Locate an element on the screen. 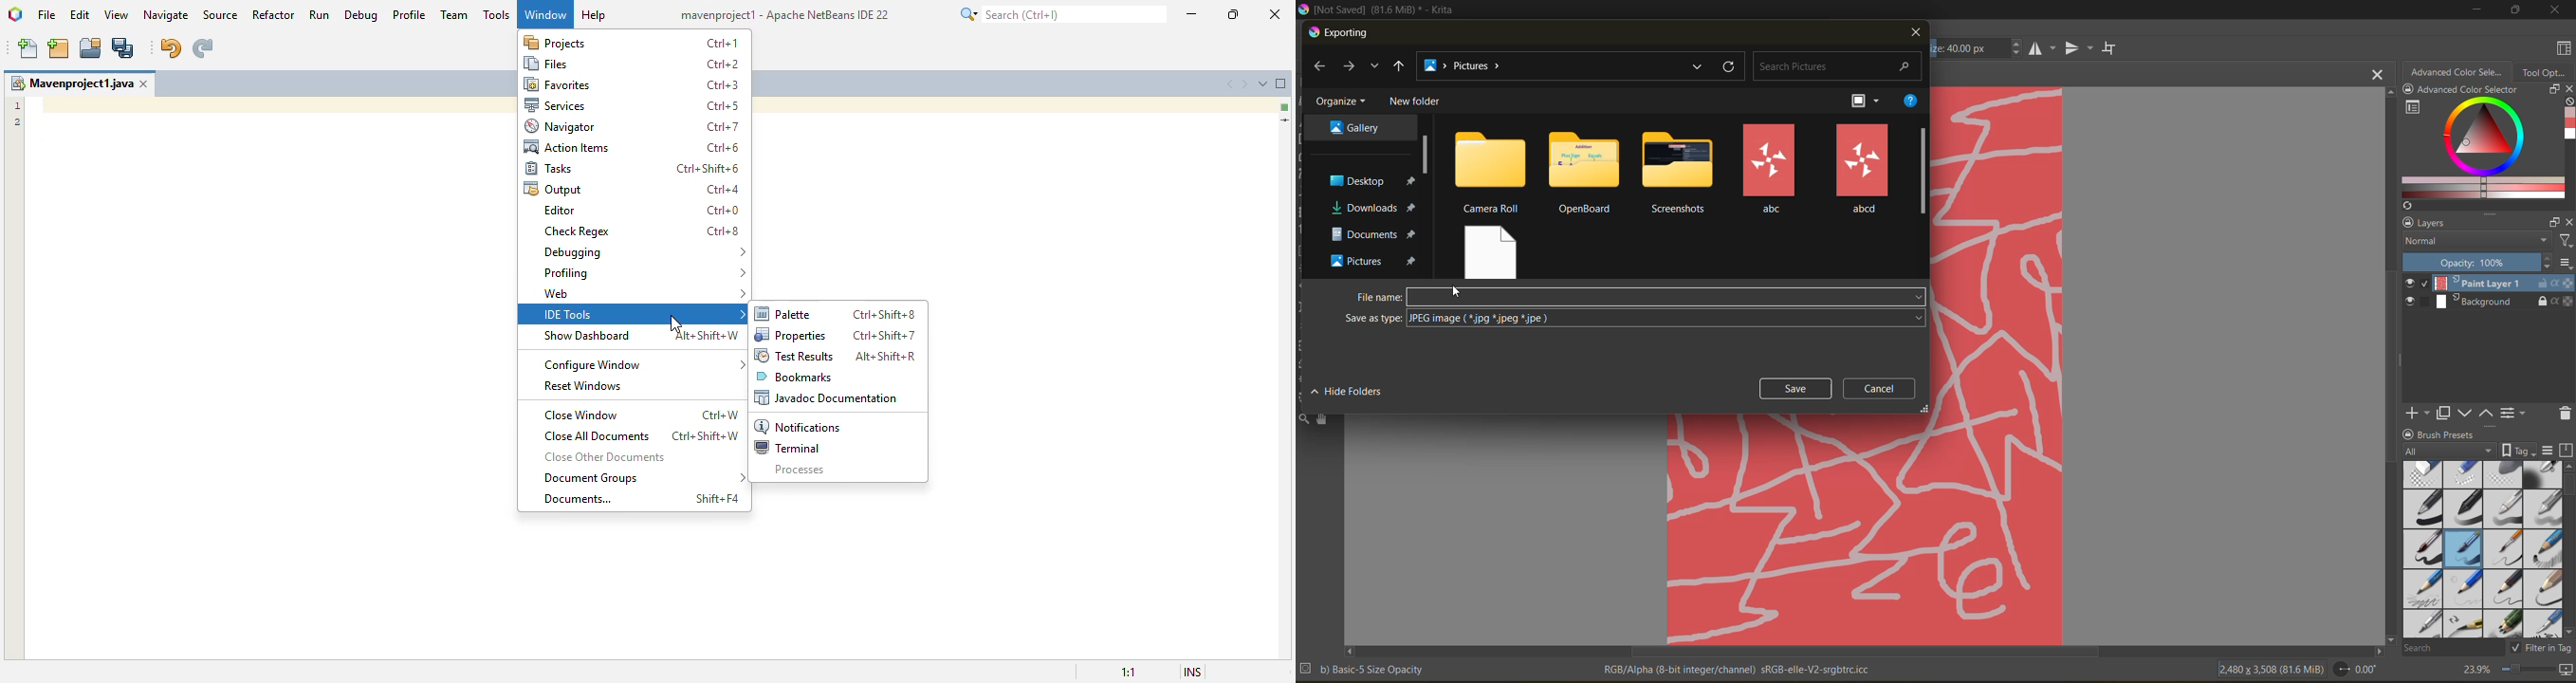 The height and width of the screenshot is (700, 2576). previous locations is located at coordinates (1699, 66).